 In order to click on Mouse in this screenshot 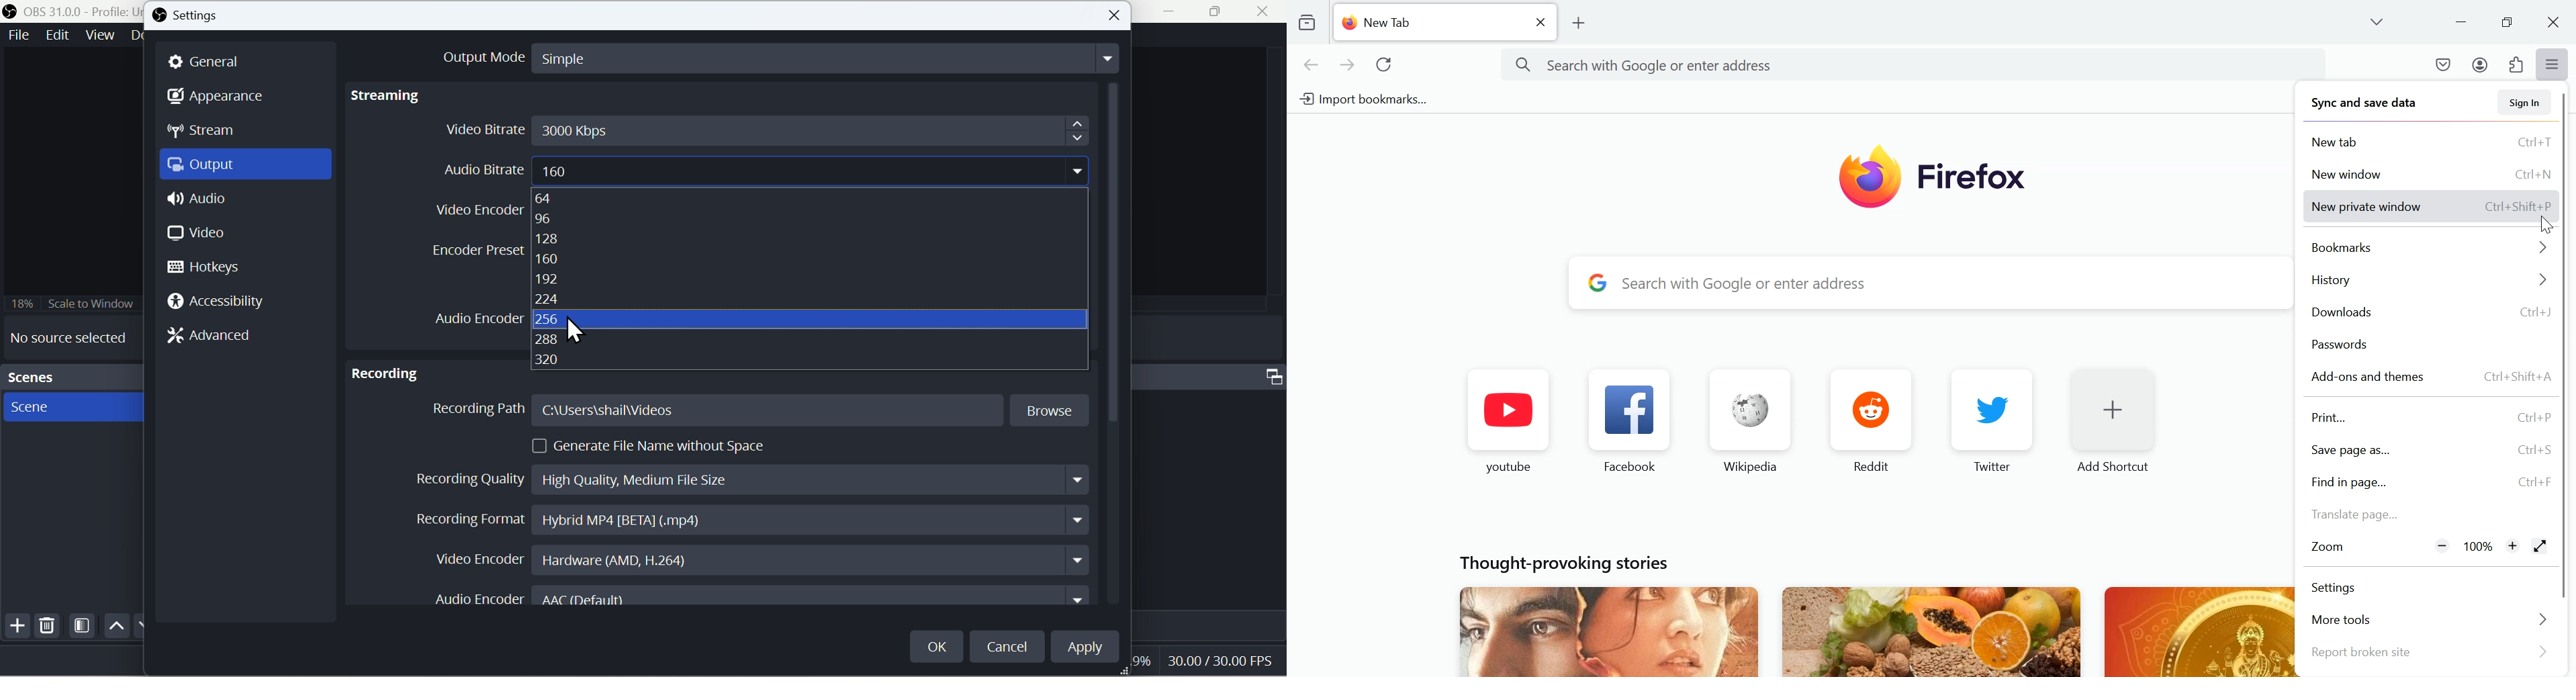, I will do `click(578, 330)`.